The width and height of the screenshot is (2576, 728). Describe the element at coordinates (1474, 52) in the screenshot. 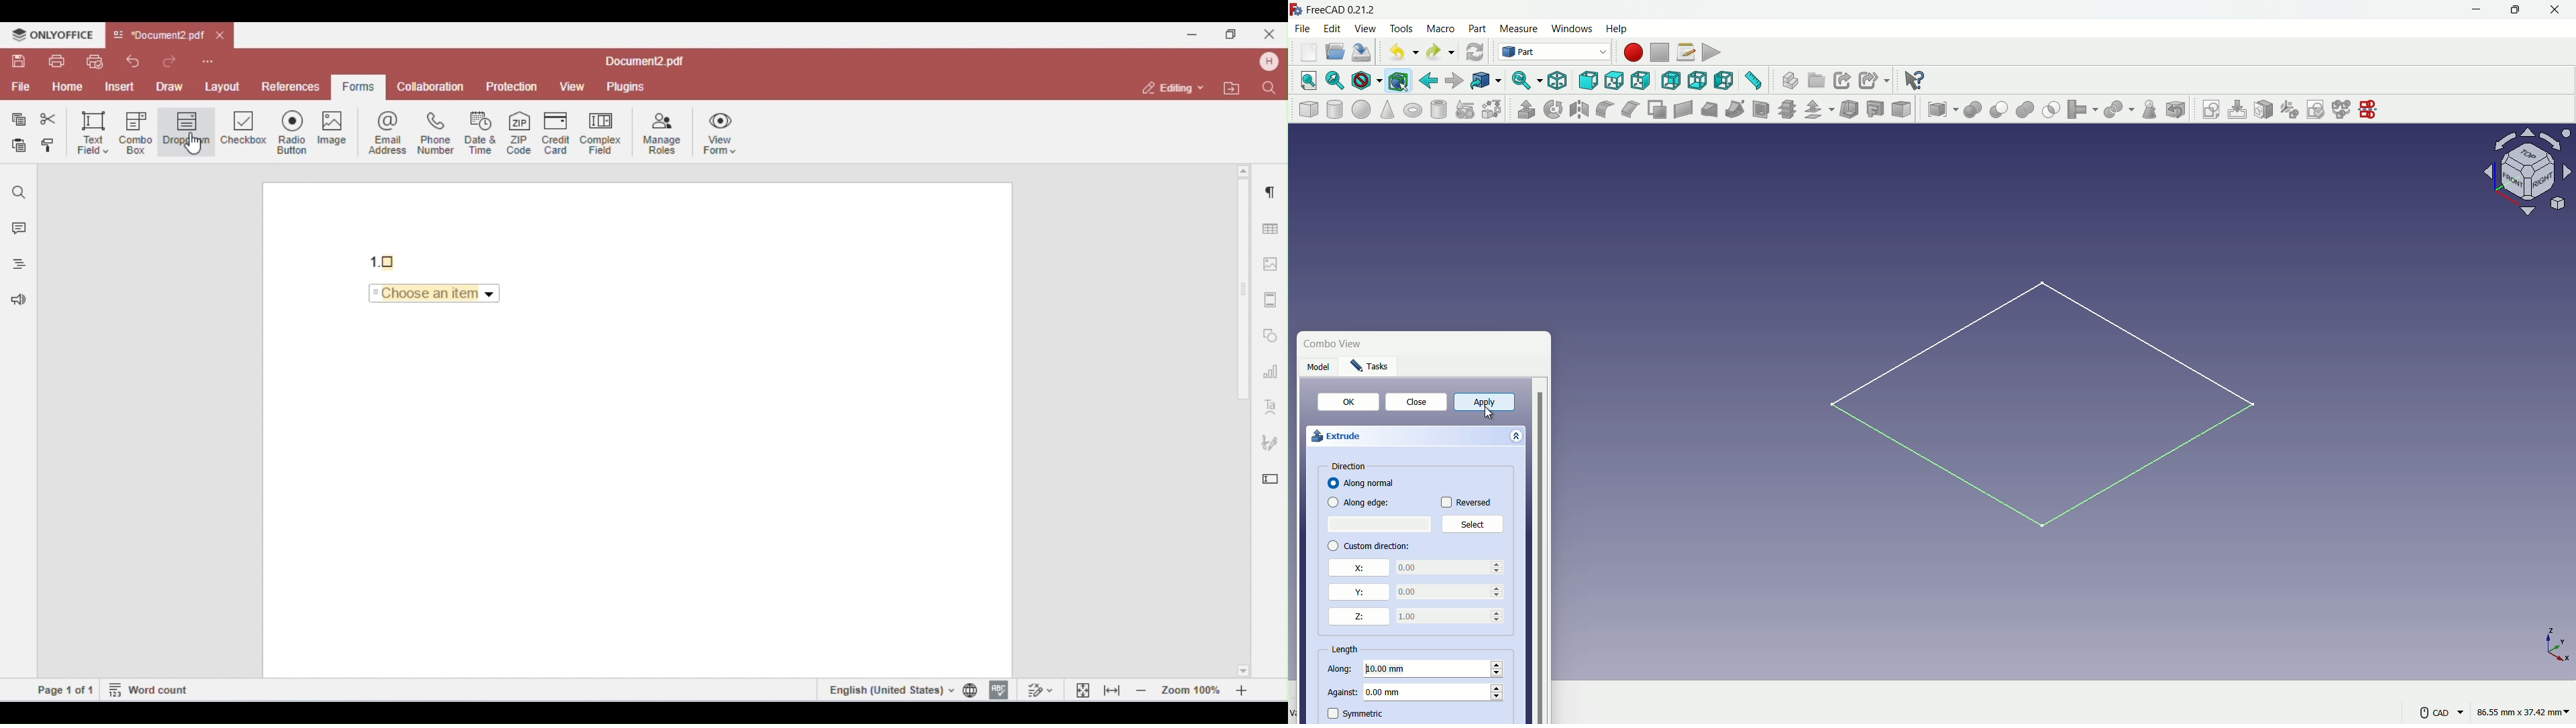

I see `refresh` at that location.